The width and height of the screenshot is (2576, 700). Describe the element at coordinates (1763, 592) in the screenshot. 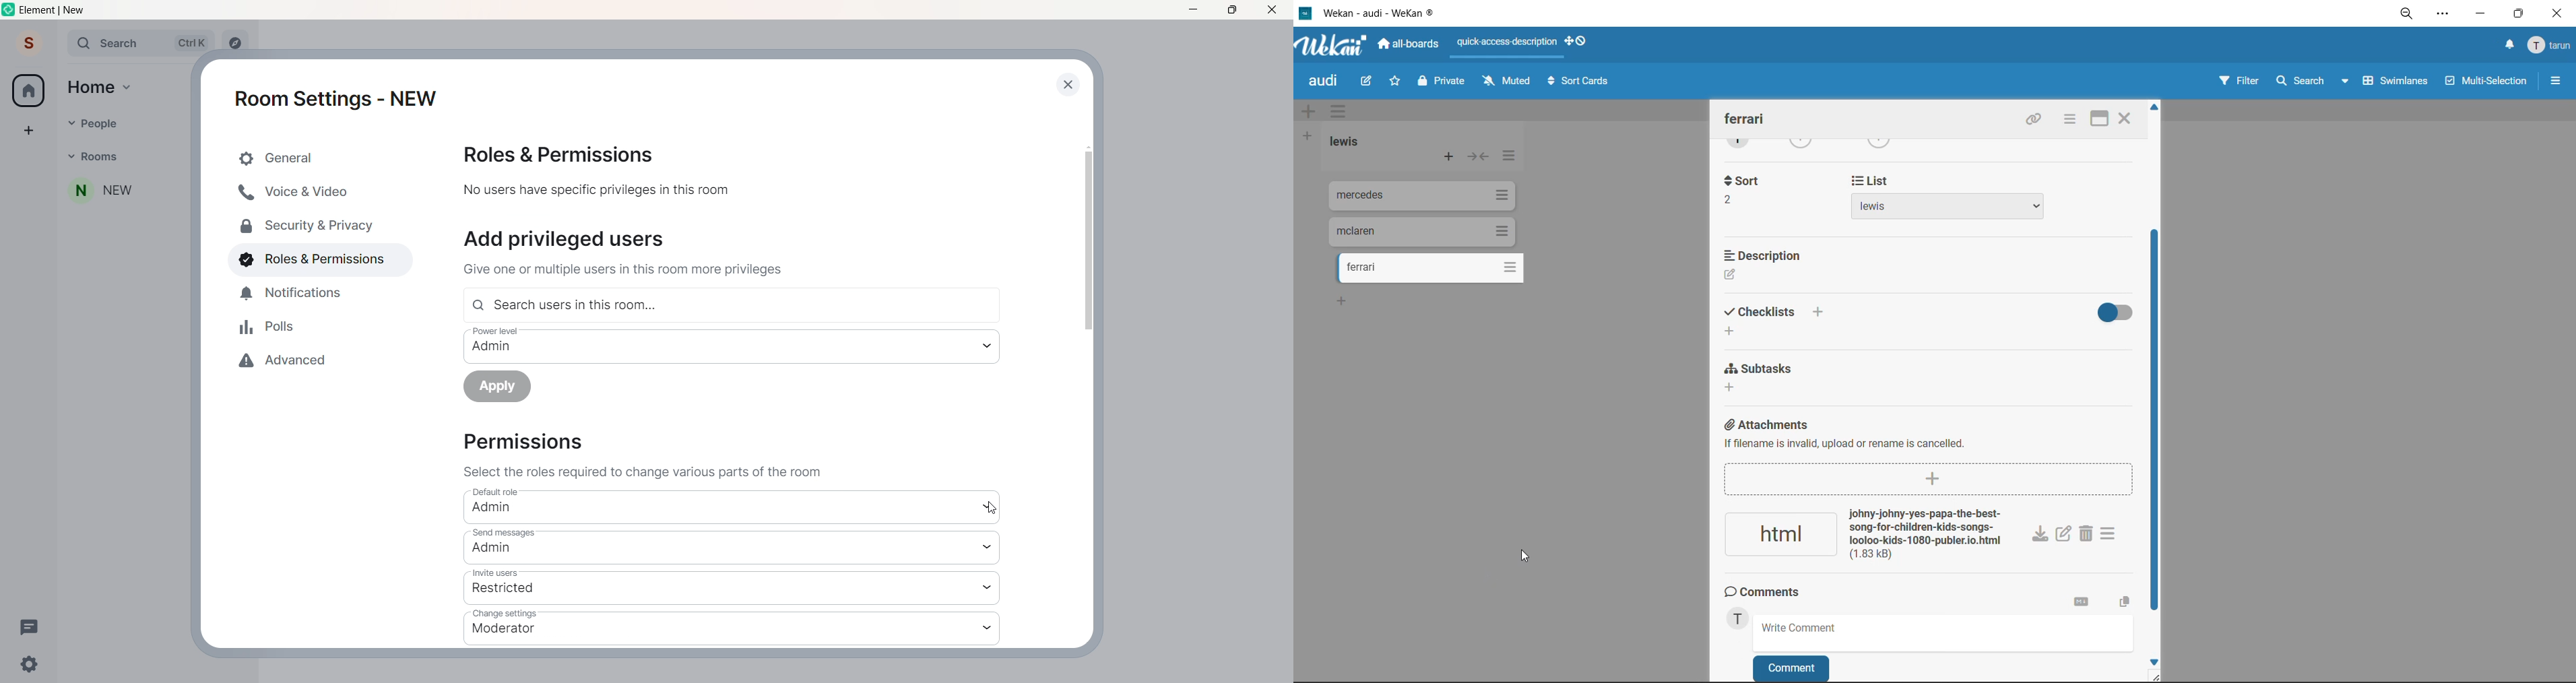

I see `comments` at that location.